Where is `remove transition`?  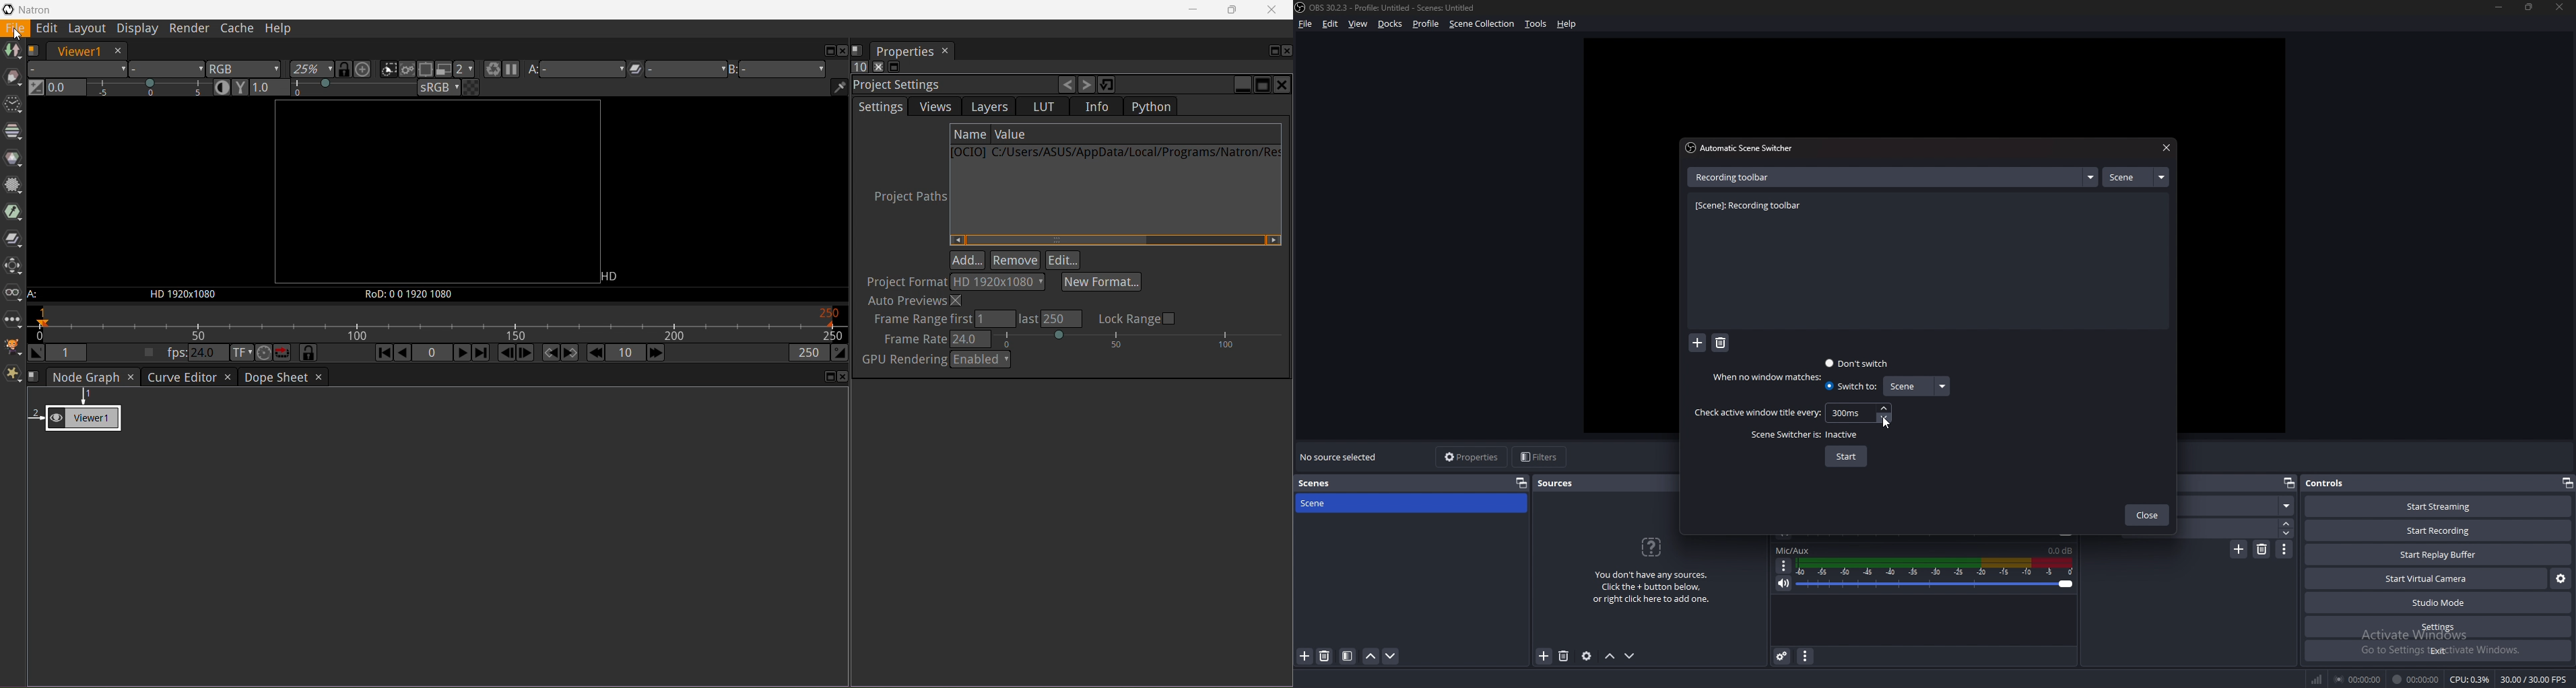
remove transition is located at coordinates (2263, 549).